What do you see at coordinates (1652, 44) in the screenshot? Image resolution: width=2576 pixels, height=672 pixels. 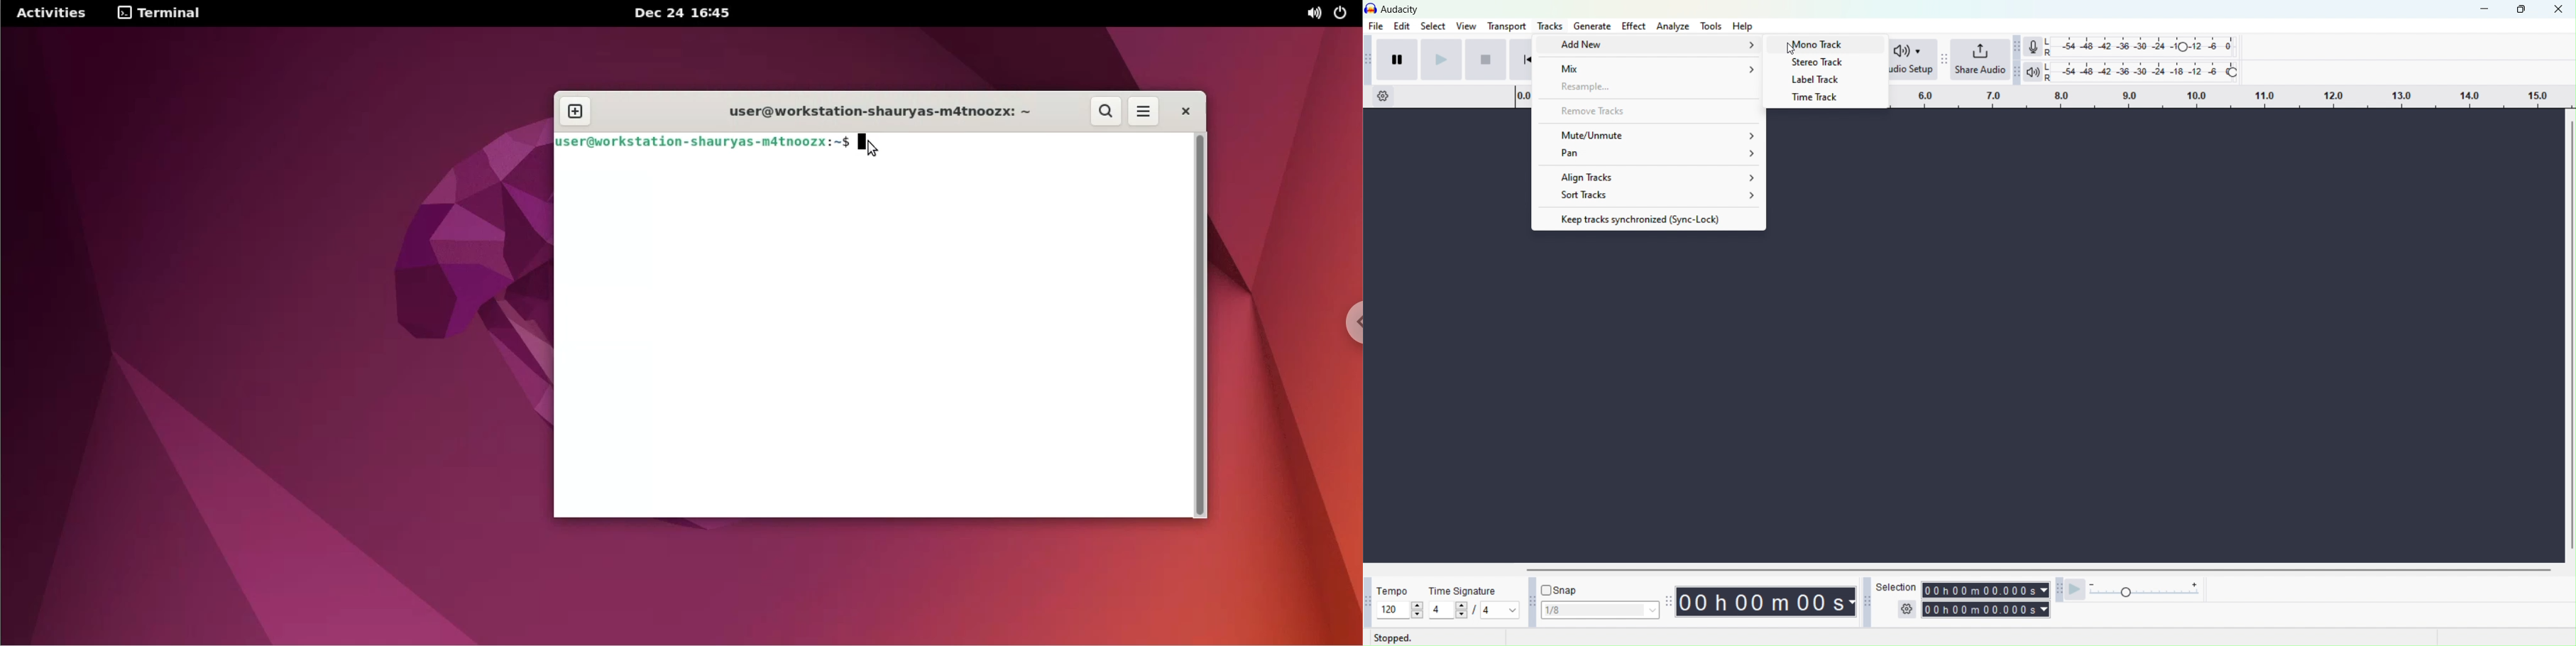 I see `Add new` at bounding box center [1652, 44].